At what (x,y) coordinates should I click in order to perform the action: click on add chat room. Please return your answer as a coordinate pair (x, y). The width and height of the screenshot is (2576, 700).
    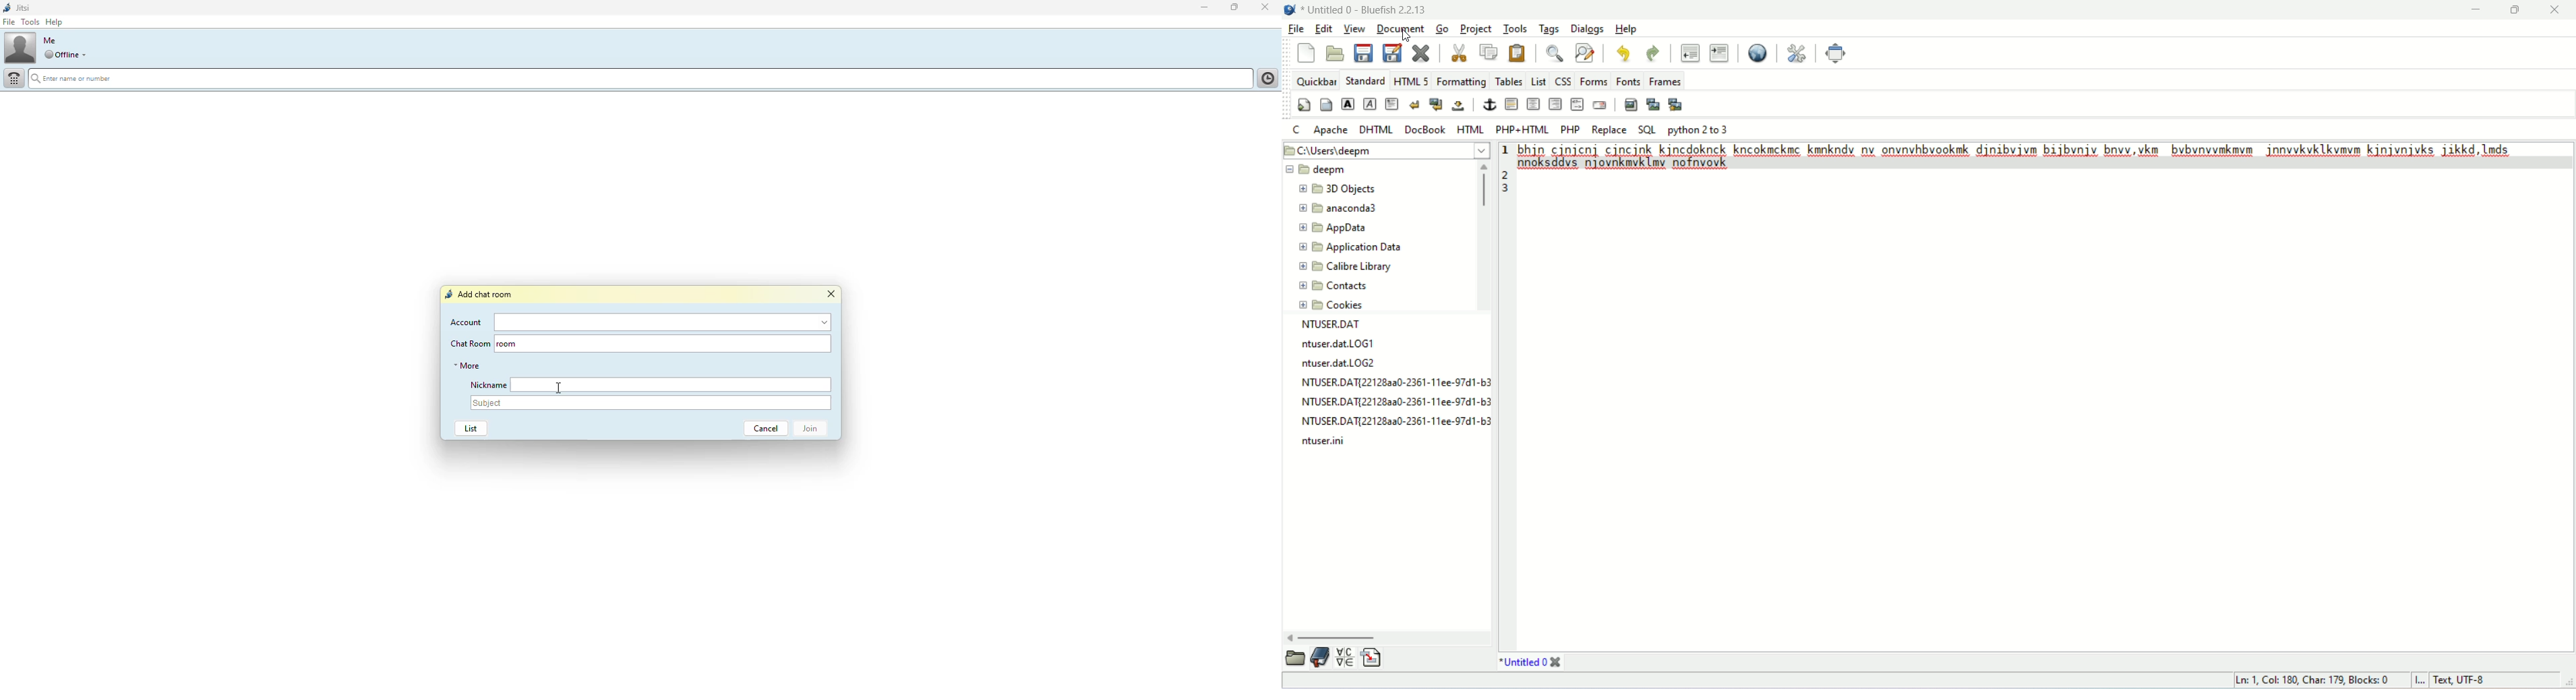
    Looking at the image, I should click on (481, 294).